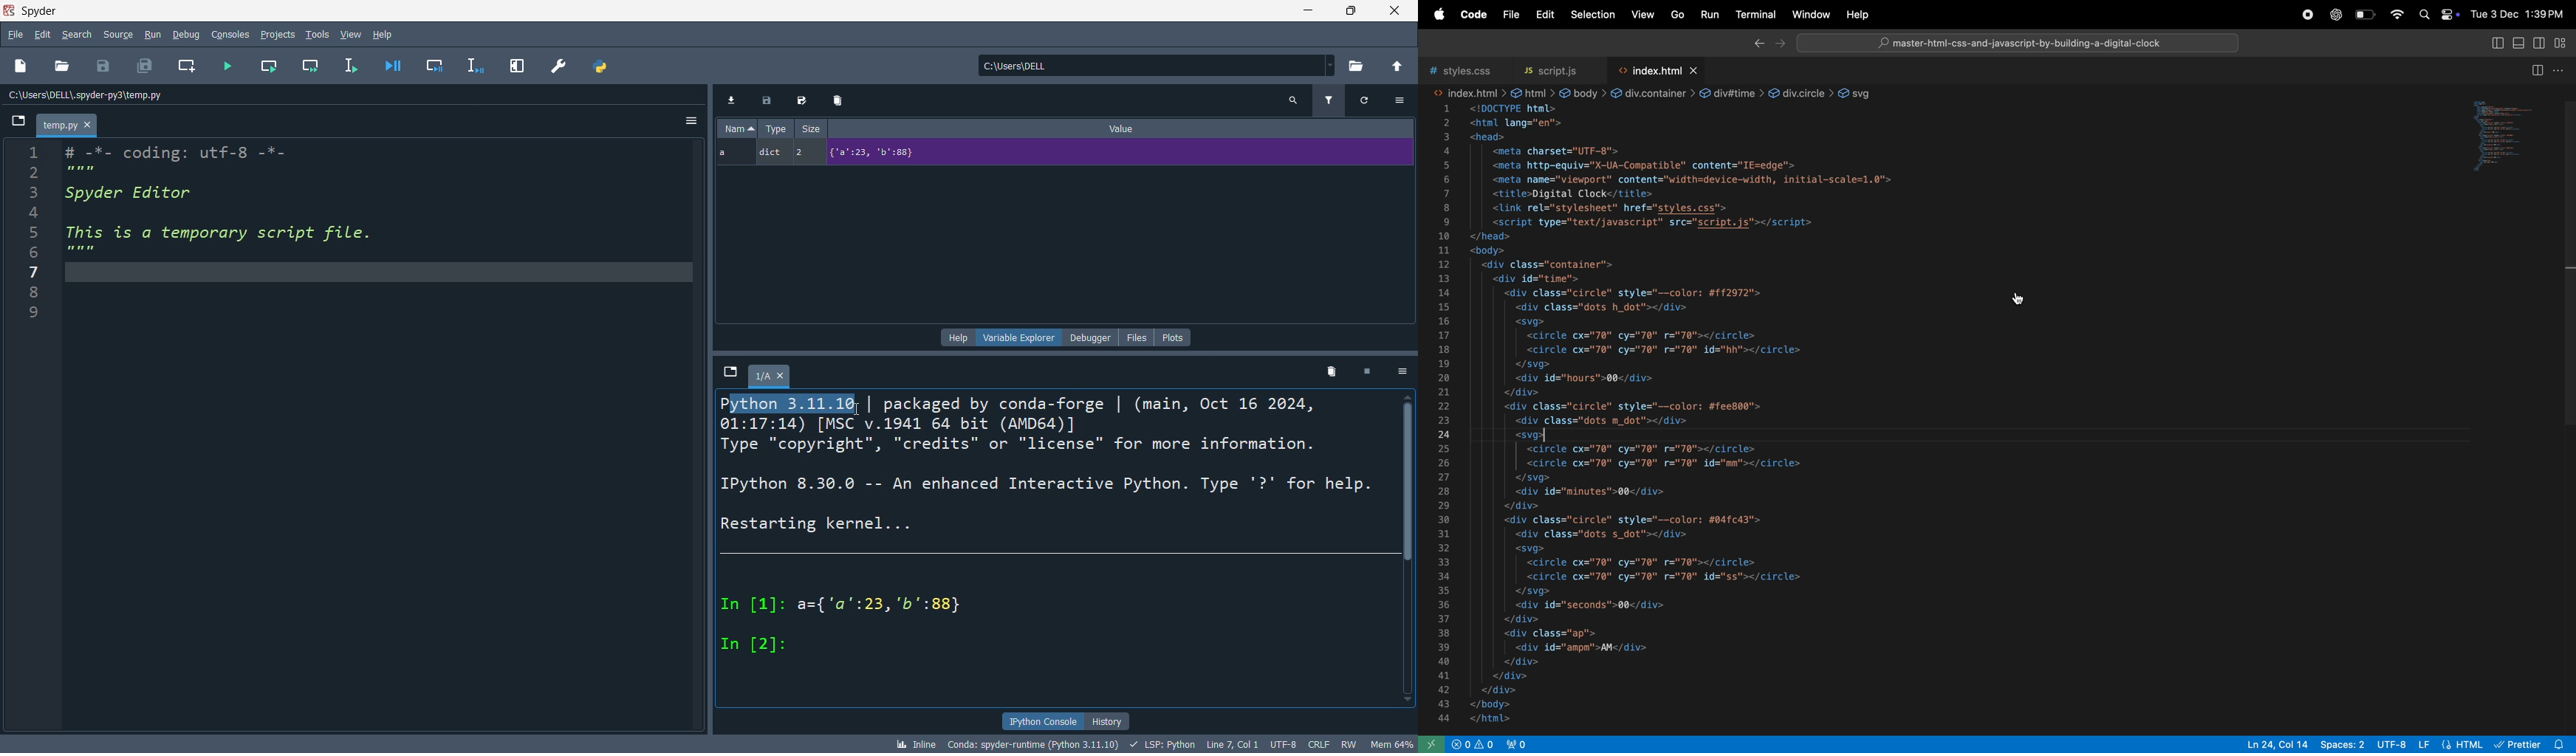 The image size is (2576, 756). I want to click on edit, so click(43, 34).